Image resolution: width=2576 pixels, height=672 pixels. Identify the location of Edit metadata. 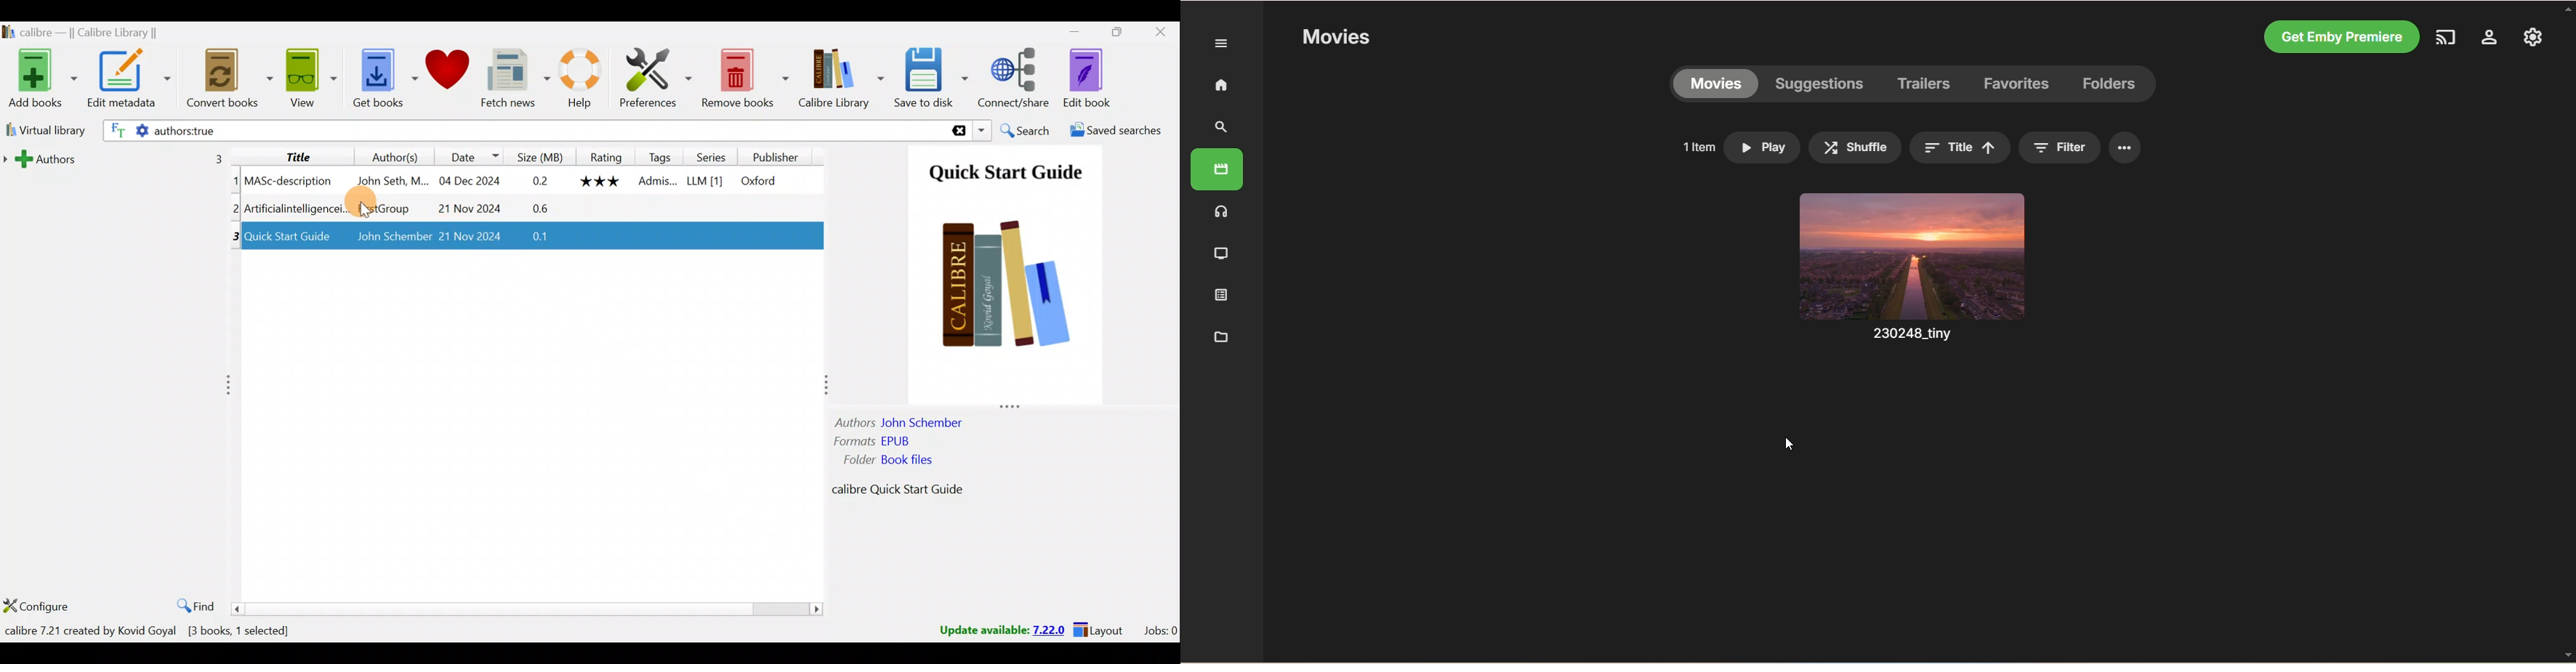
(128, 80).